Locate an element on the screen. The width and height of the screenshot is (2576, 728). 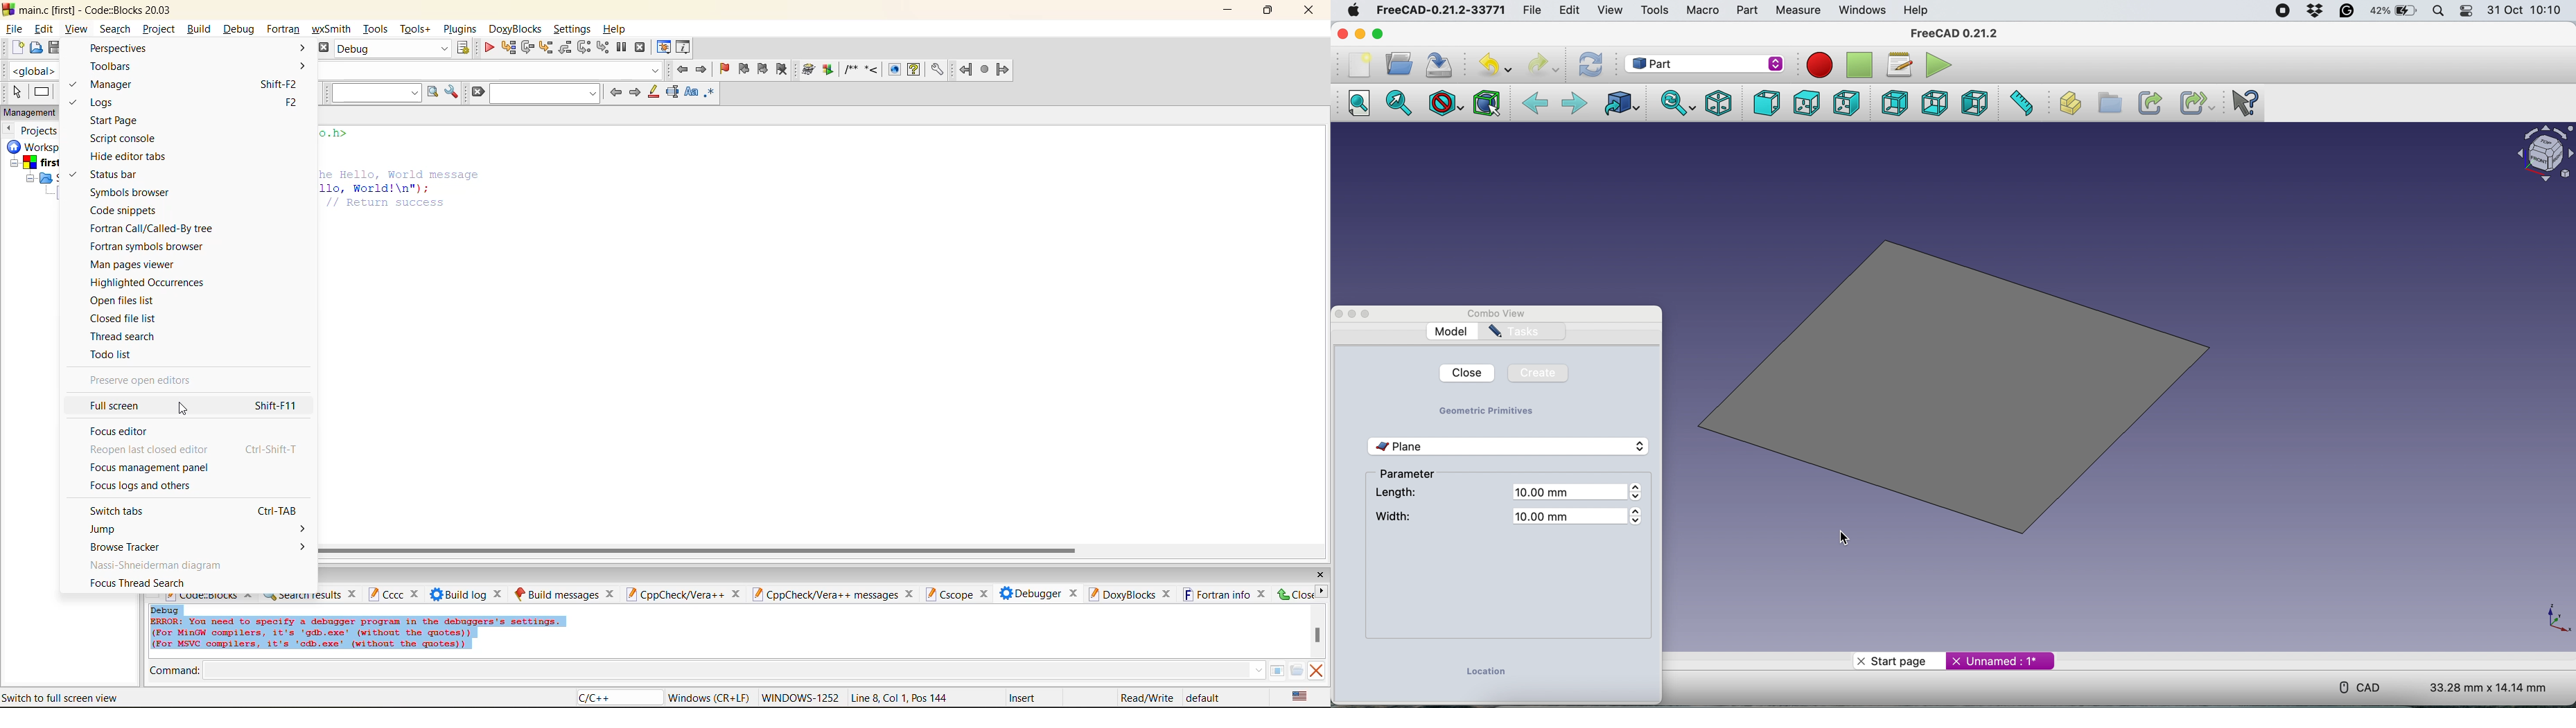
New is located at coordinates (1359, 64).